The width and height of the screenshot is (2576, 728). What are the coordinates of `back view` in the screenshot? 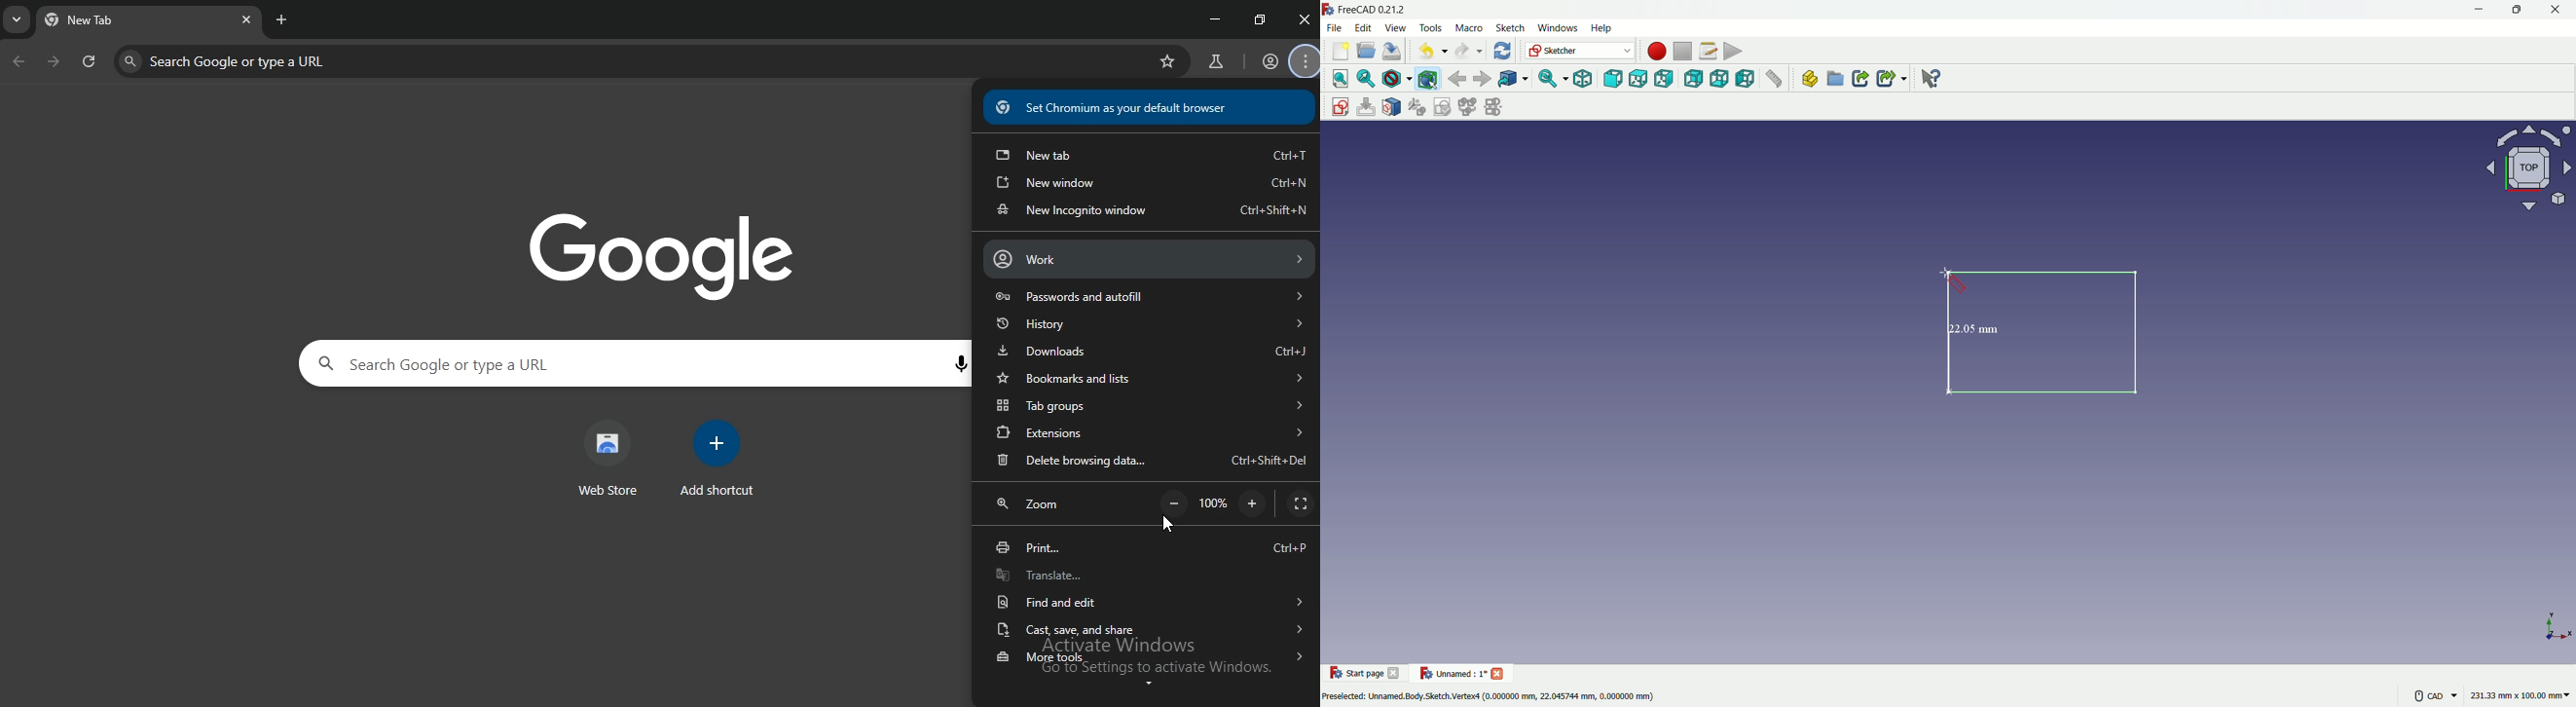 It's located at (1693, 79).